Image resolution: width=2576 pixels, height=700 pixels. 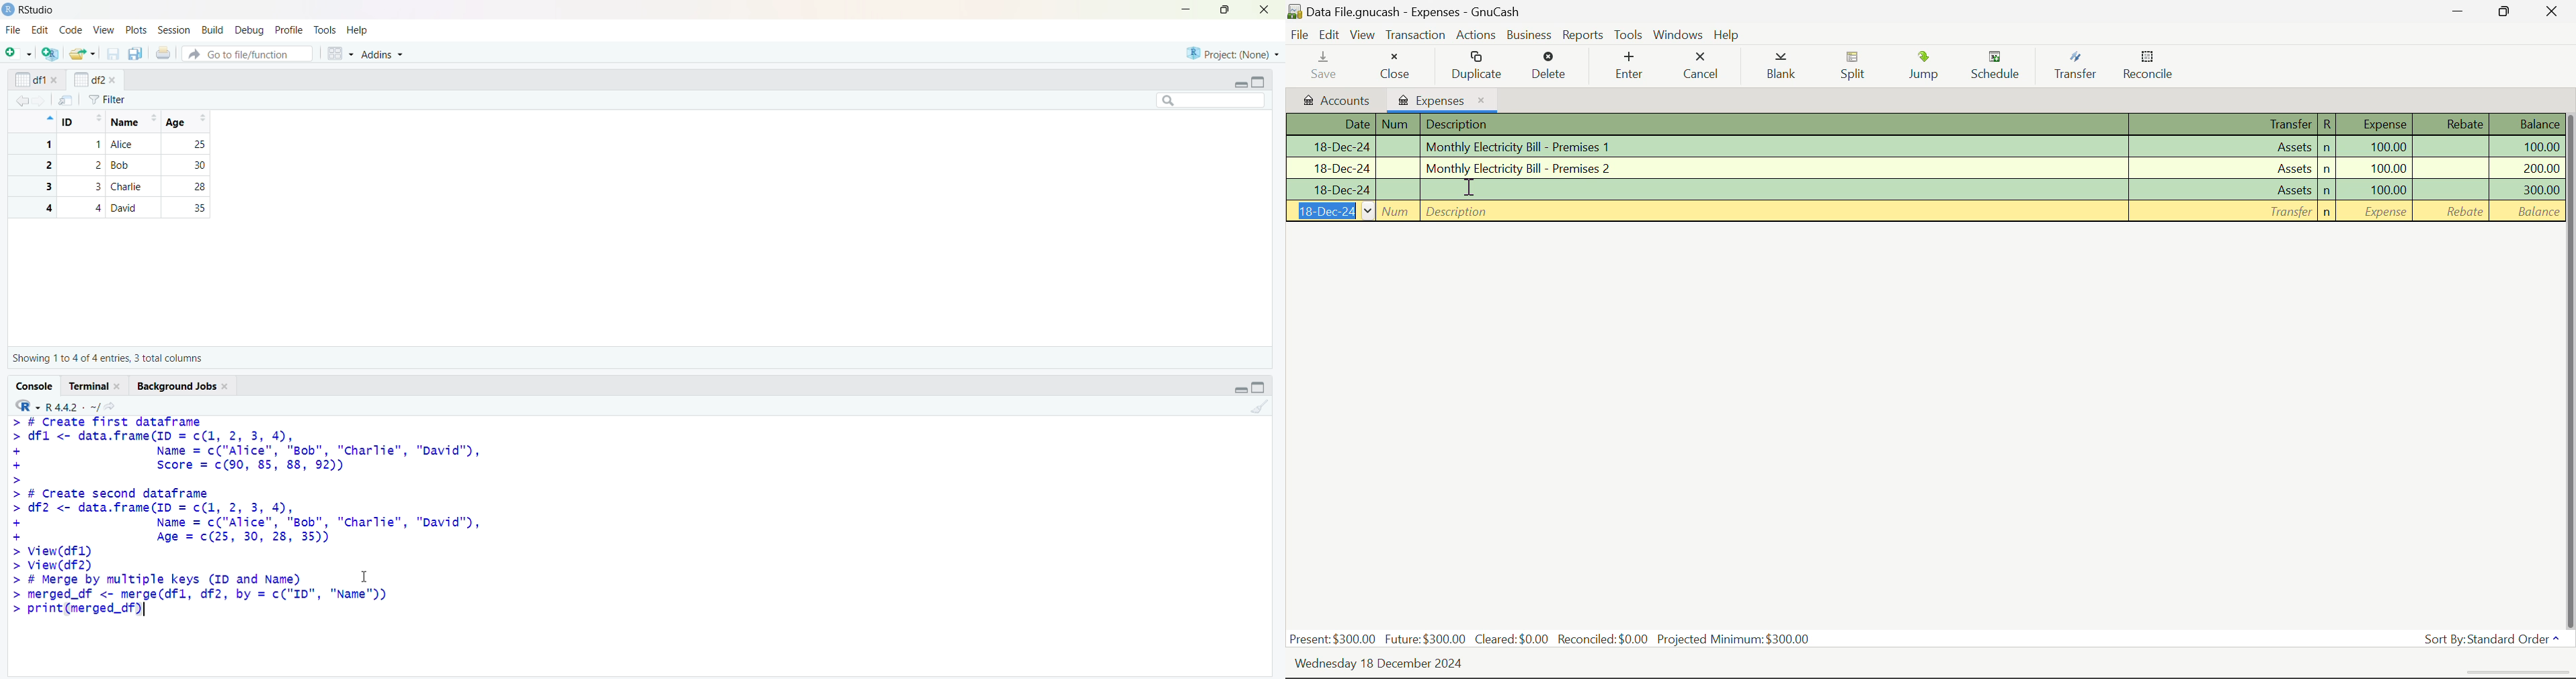 I want to click on 2 2 Bob 30, so click(x=115, y=165).